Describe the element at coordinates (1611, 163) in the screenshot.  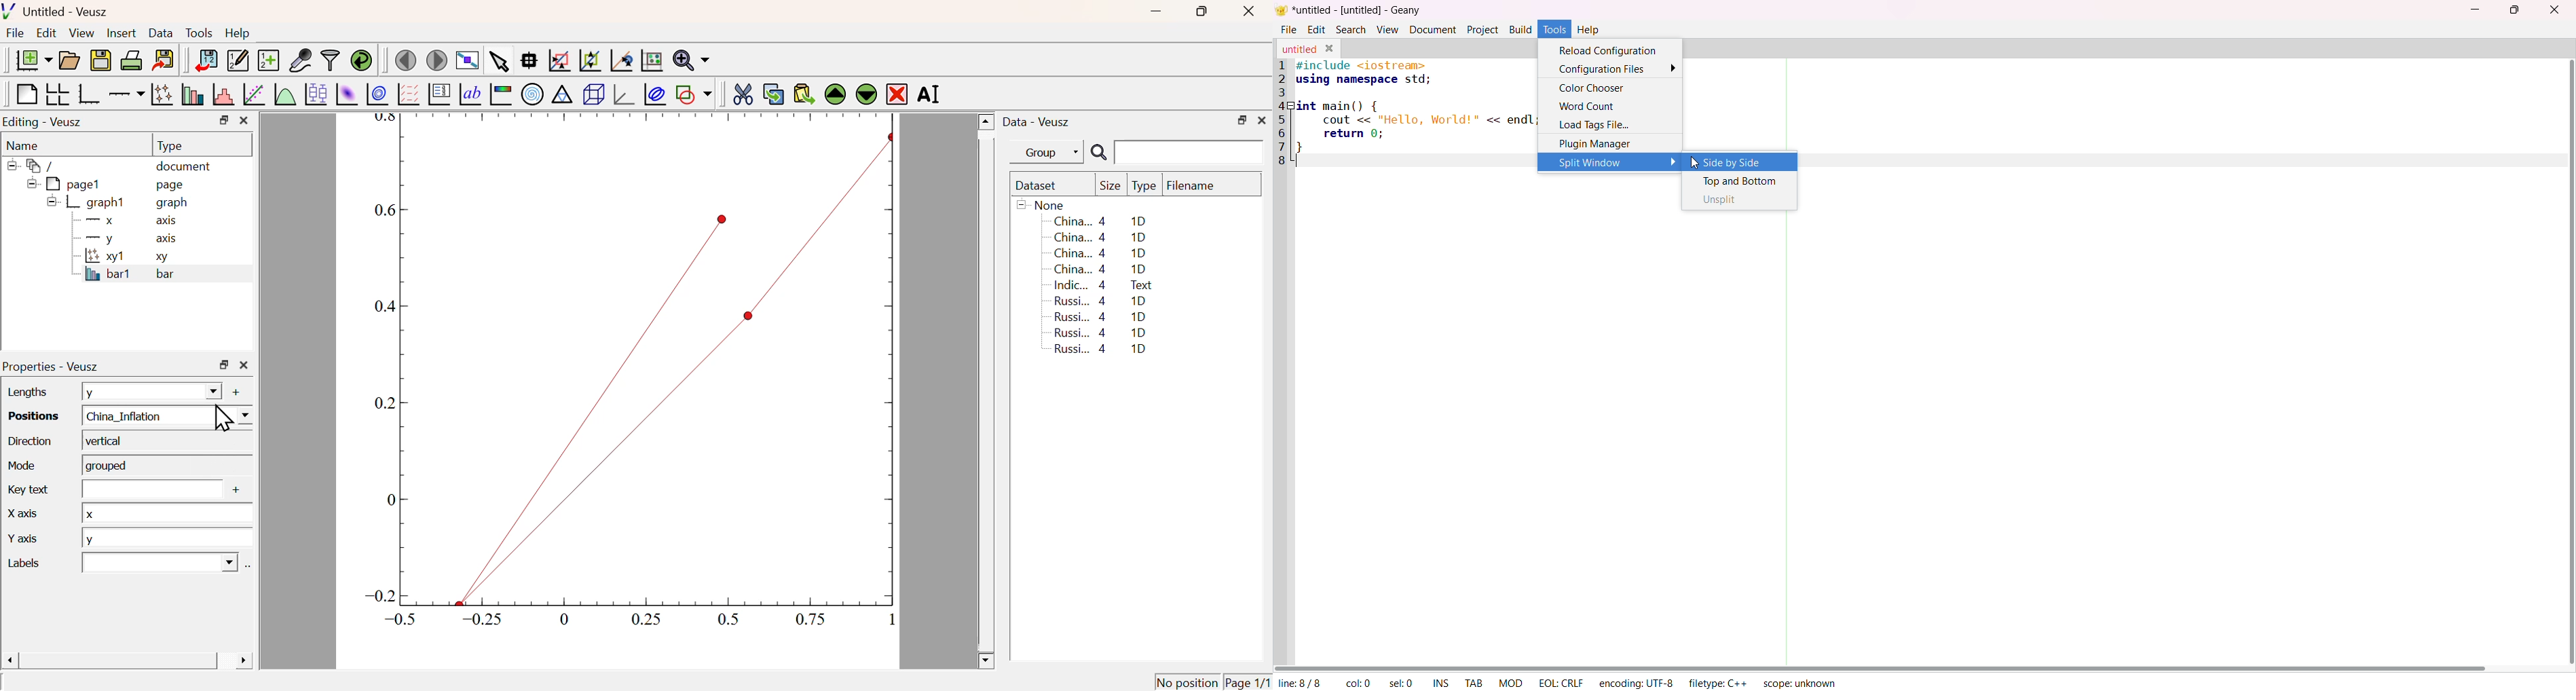
I see `Split Window` at that location.